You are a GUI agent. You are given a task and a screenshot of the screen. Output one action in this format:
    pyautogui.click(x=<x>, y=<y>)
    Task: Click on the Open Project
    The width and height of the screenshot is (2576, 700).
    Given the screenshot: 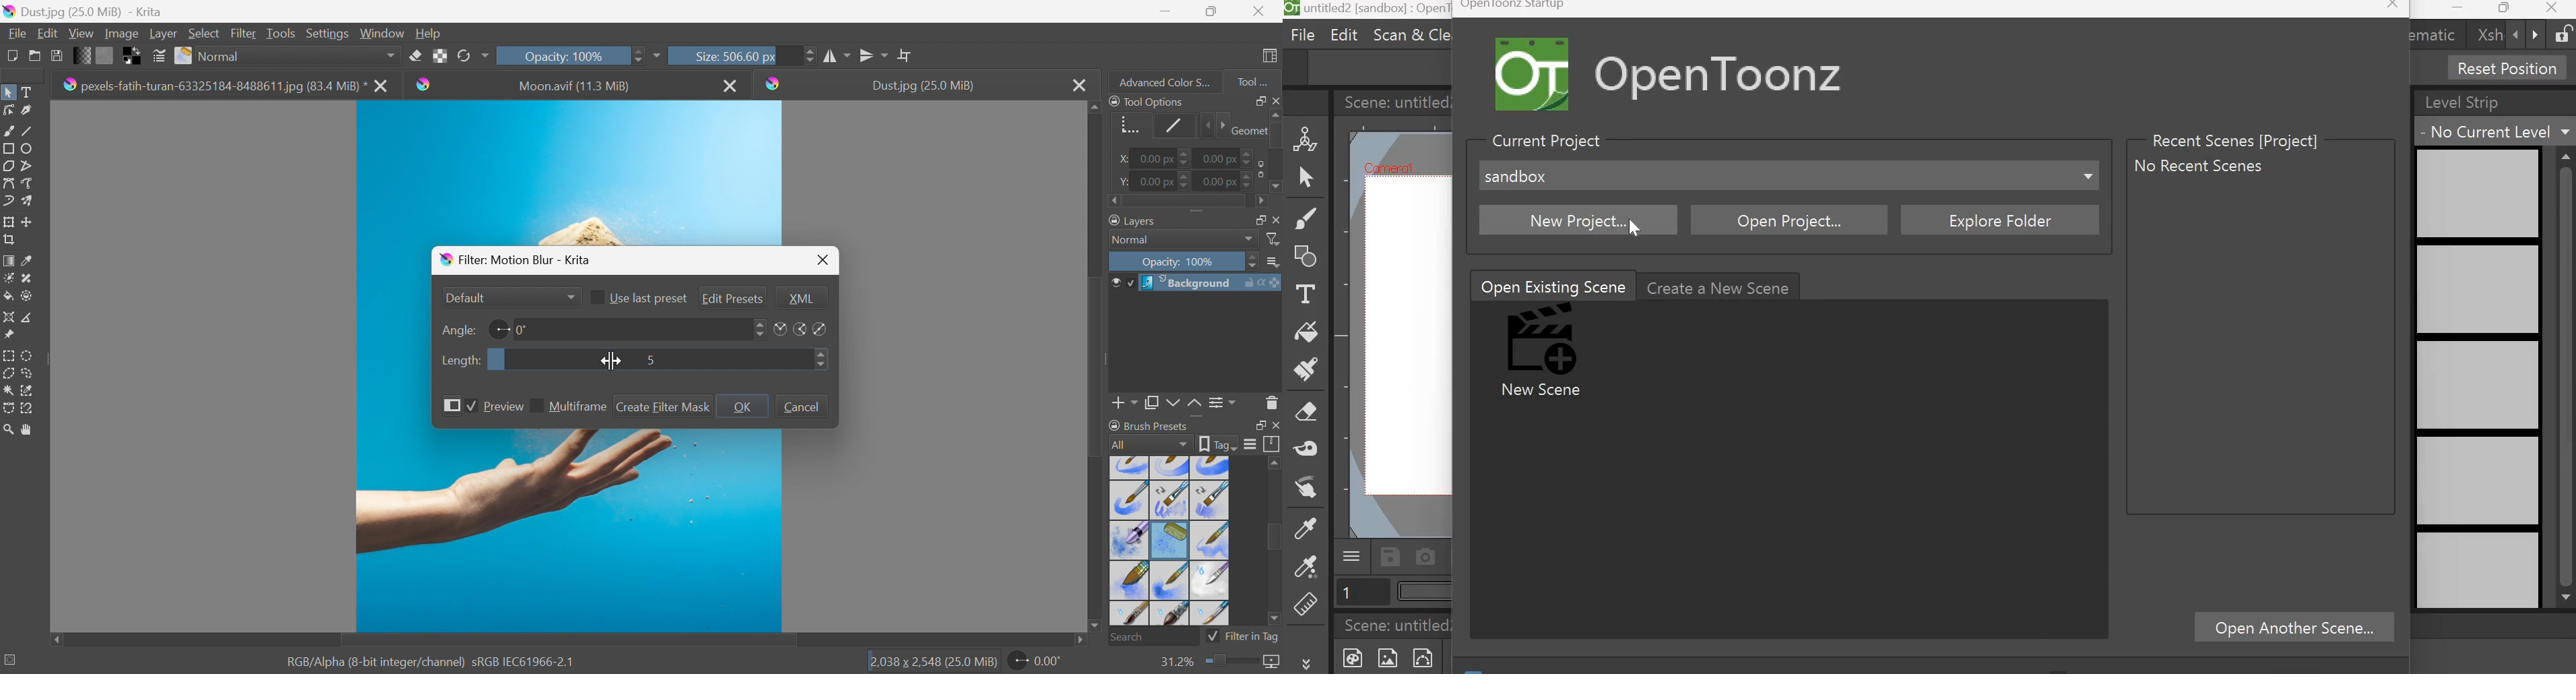 What is the action you would take?
    pyautogui.click(x=1791, y=220)
    